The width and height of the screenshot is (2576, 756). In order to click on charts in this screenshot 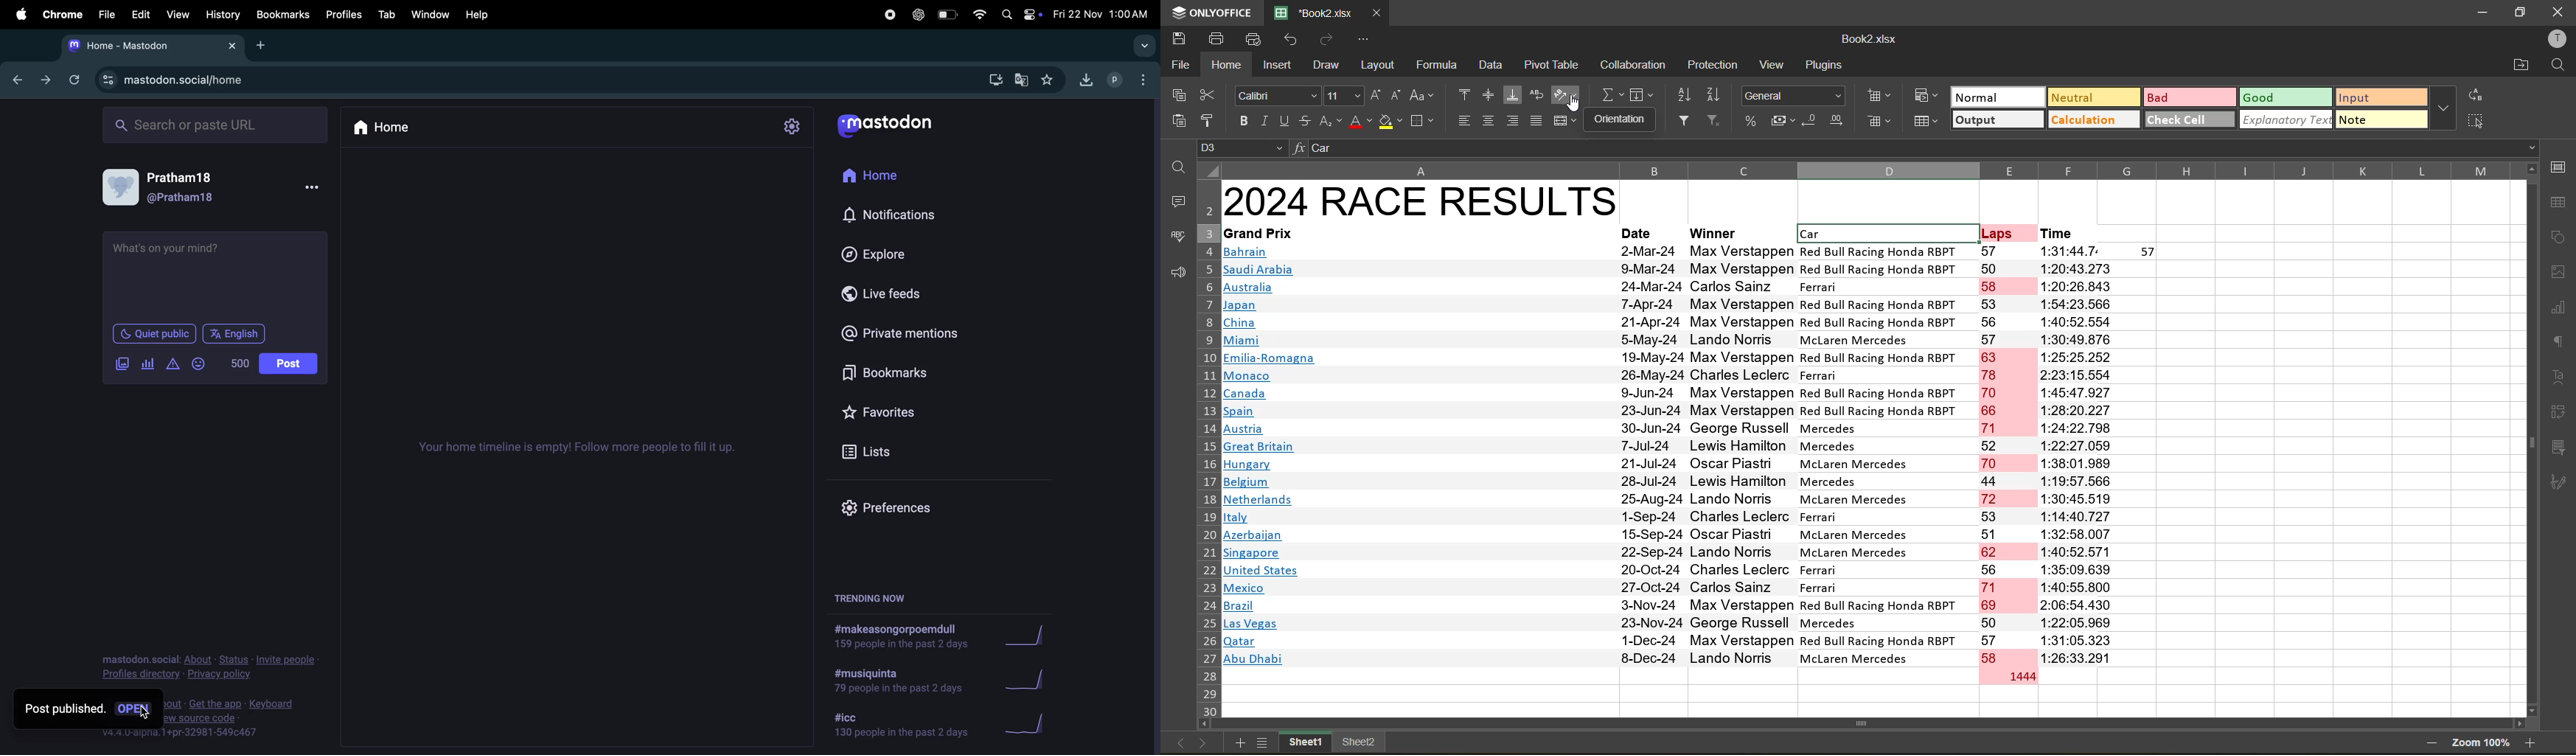, I will do `click(2558, 310)`.